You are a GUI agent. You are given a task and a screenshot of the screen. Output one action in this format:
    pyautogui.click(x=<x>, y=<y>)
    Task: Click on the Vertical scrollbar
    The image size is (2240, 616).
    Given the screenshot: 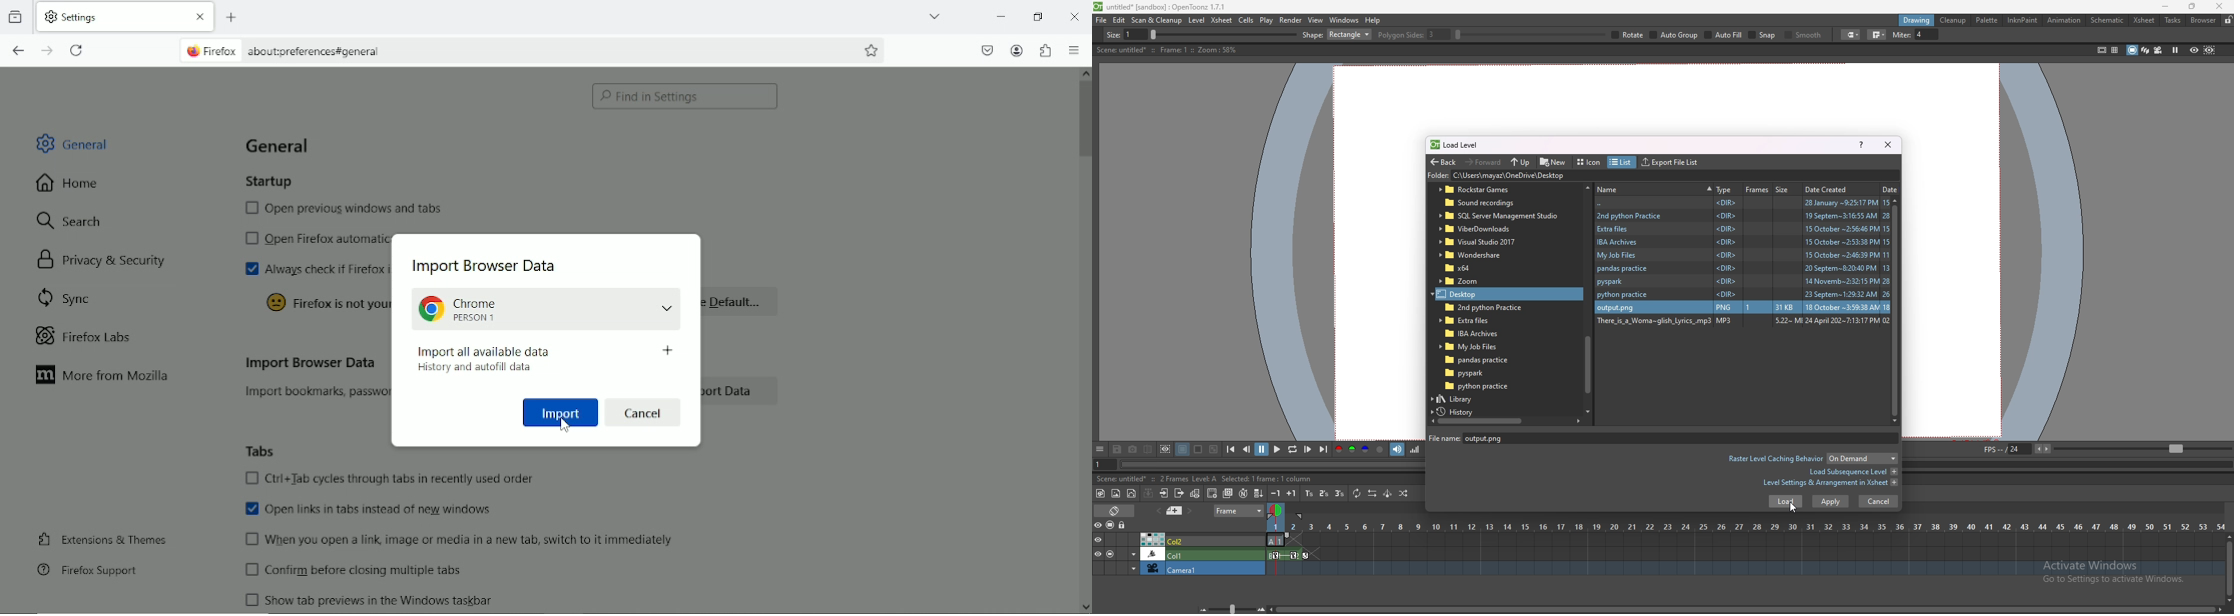 What is the action you would take?
    pyautogui.click(x=1085, y=125)
    